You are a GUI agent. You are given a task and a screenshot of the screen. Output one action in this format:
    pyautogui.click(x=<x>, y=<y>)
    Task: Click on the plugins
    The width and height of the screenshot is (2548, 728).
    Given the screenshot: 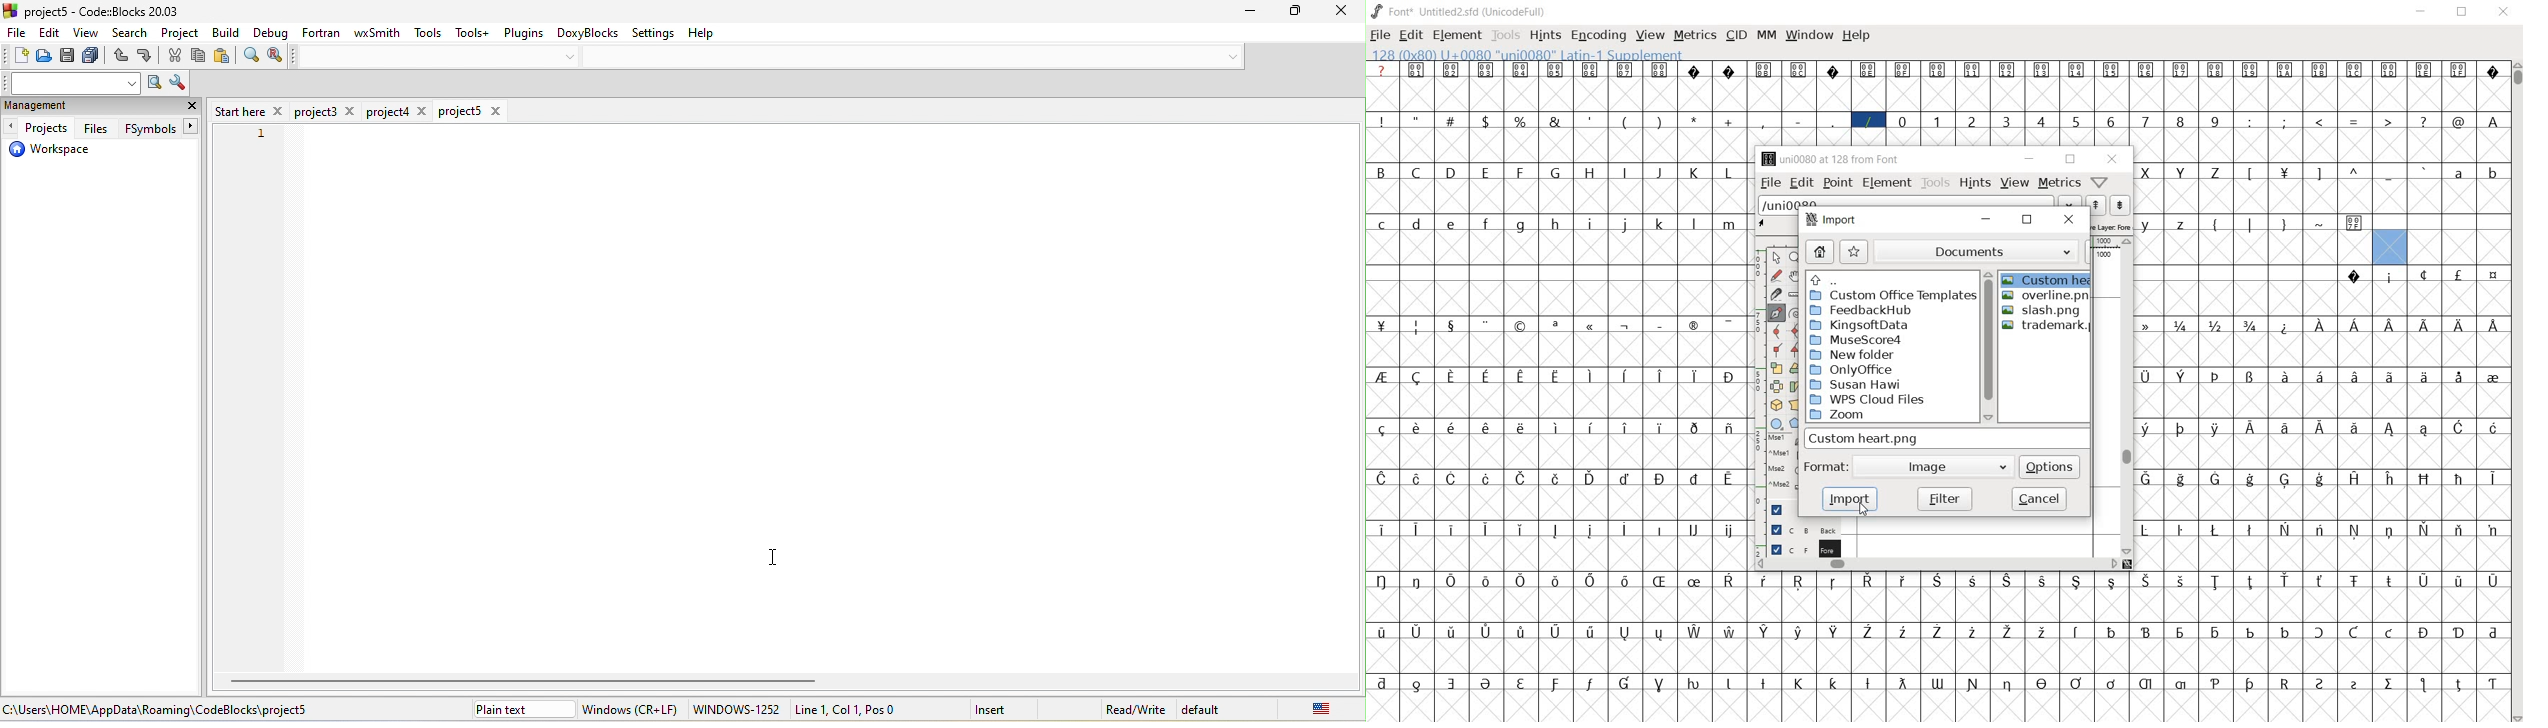 What is the action you would take?
    pyautogui.click(x=522, y=31)
    